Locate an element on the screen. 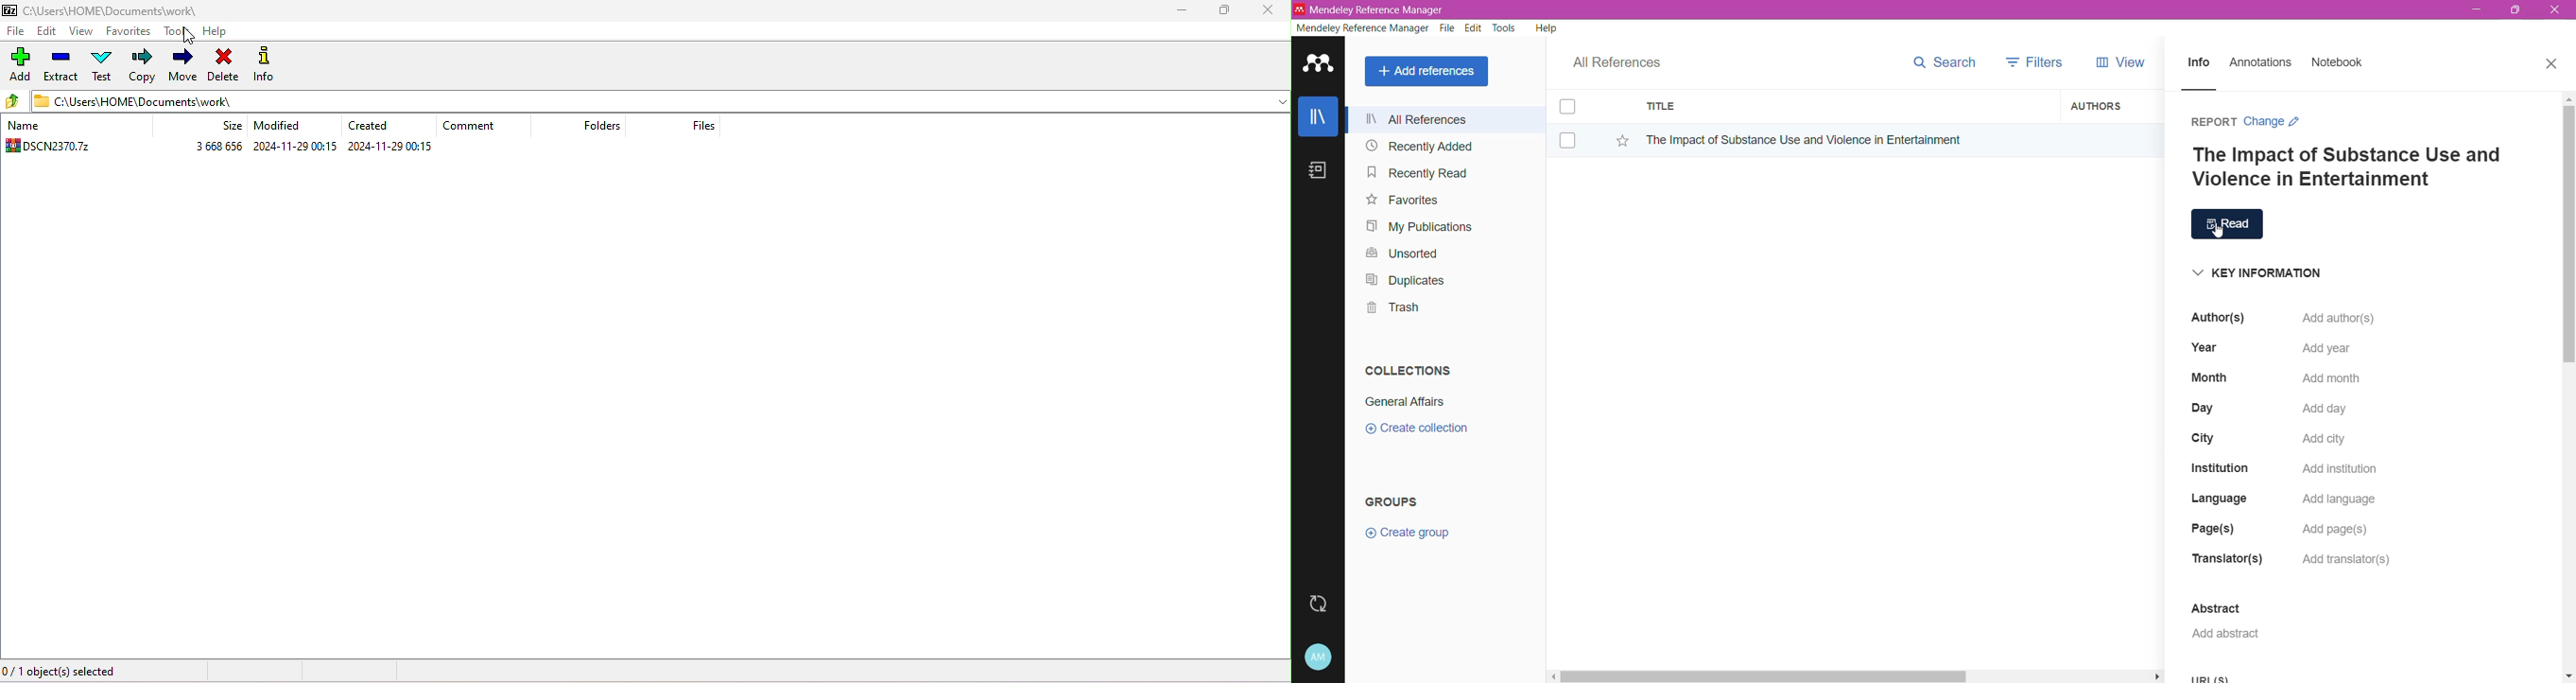 This screenshot has height=700, width=2576. info is located at coordinates (270, 66).